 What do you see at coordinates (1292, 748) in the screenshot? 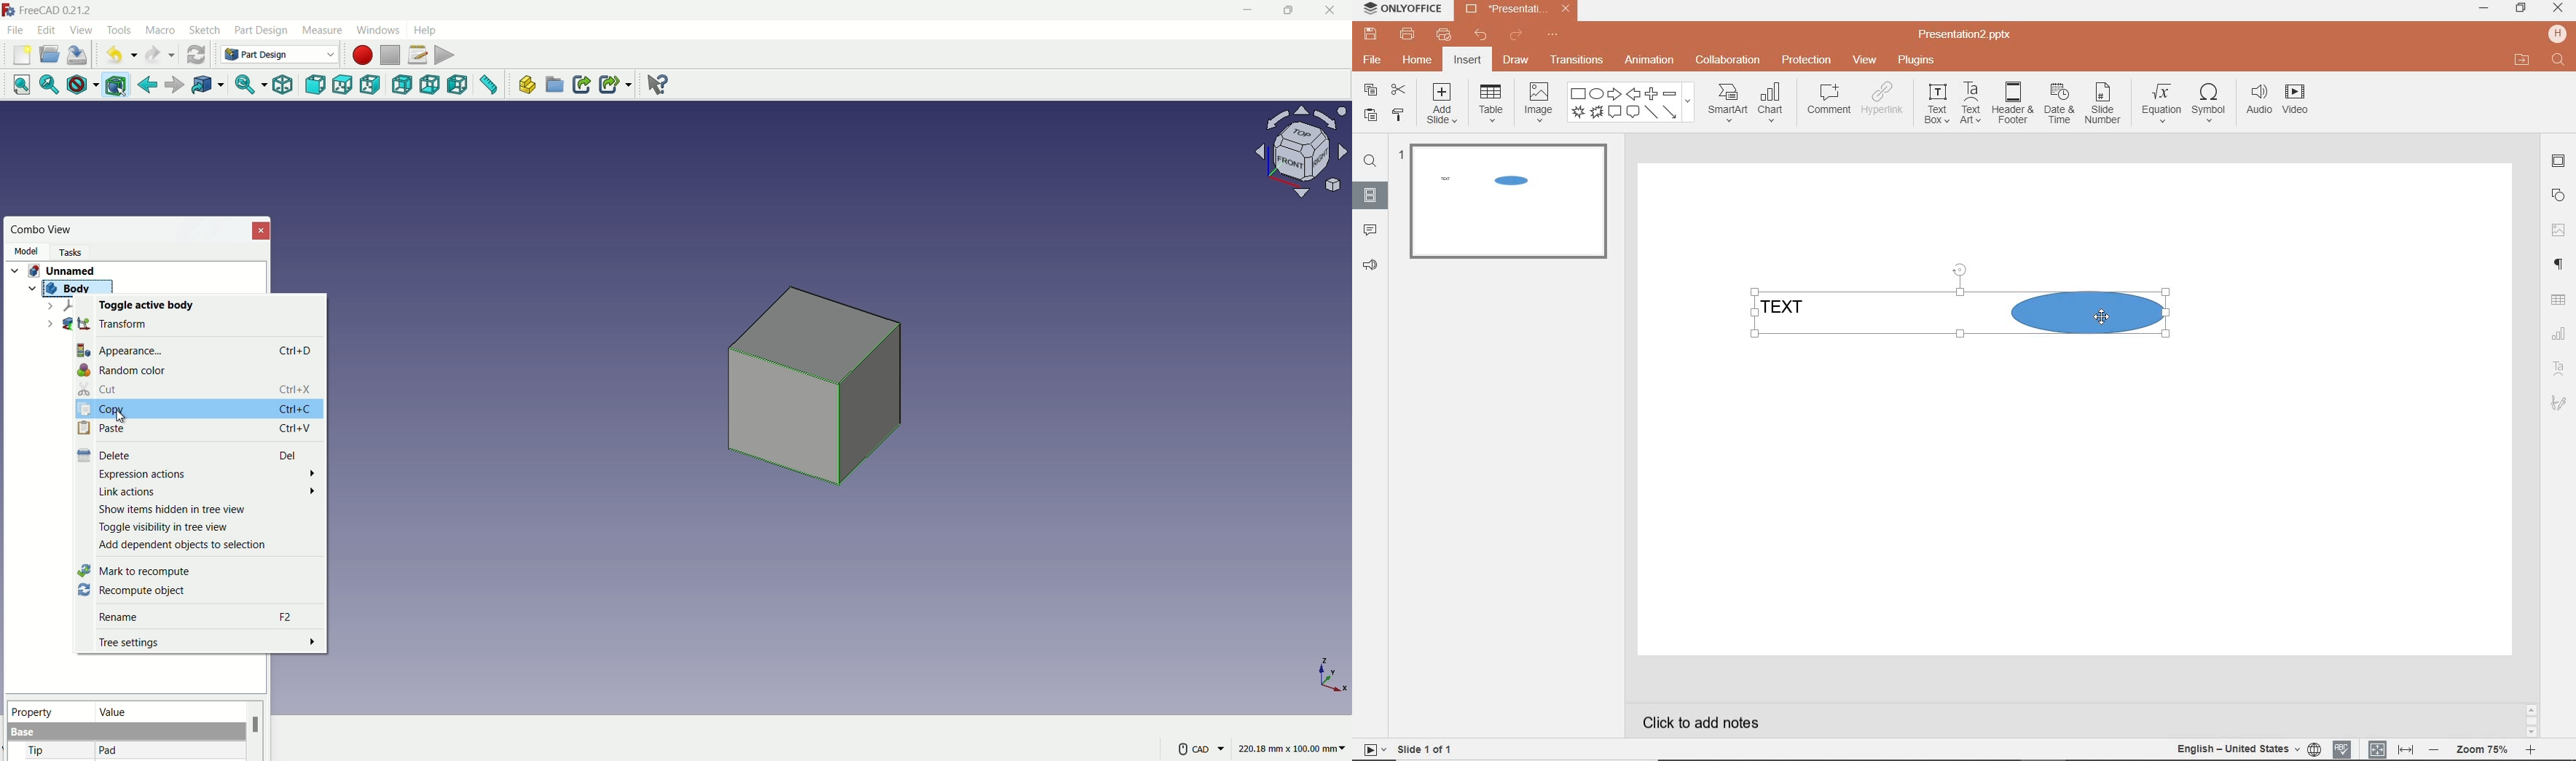
I see `220.18 mm x 100.00 mm~` at bounding box center [1292, 748].